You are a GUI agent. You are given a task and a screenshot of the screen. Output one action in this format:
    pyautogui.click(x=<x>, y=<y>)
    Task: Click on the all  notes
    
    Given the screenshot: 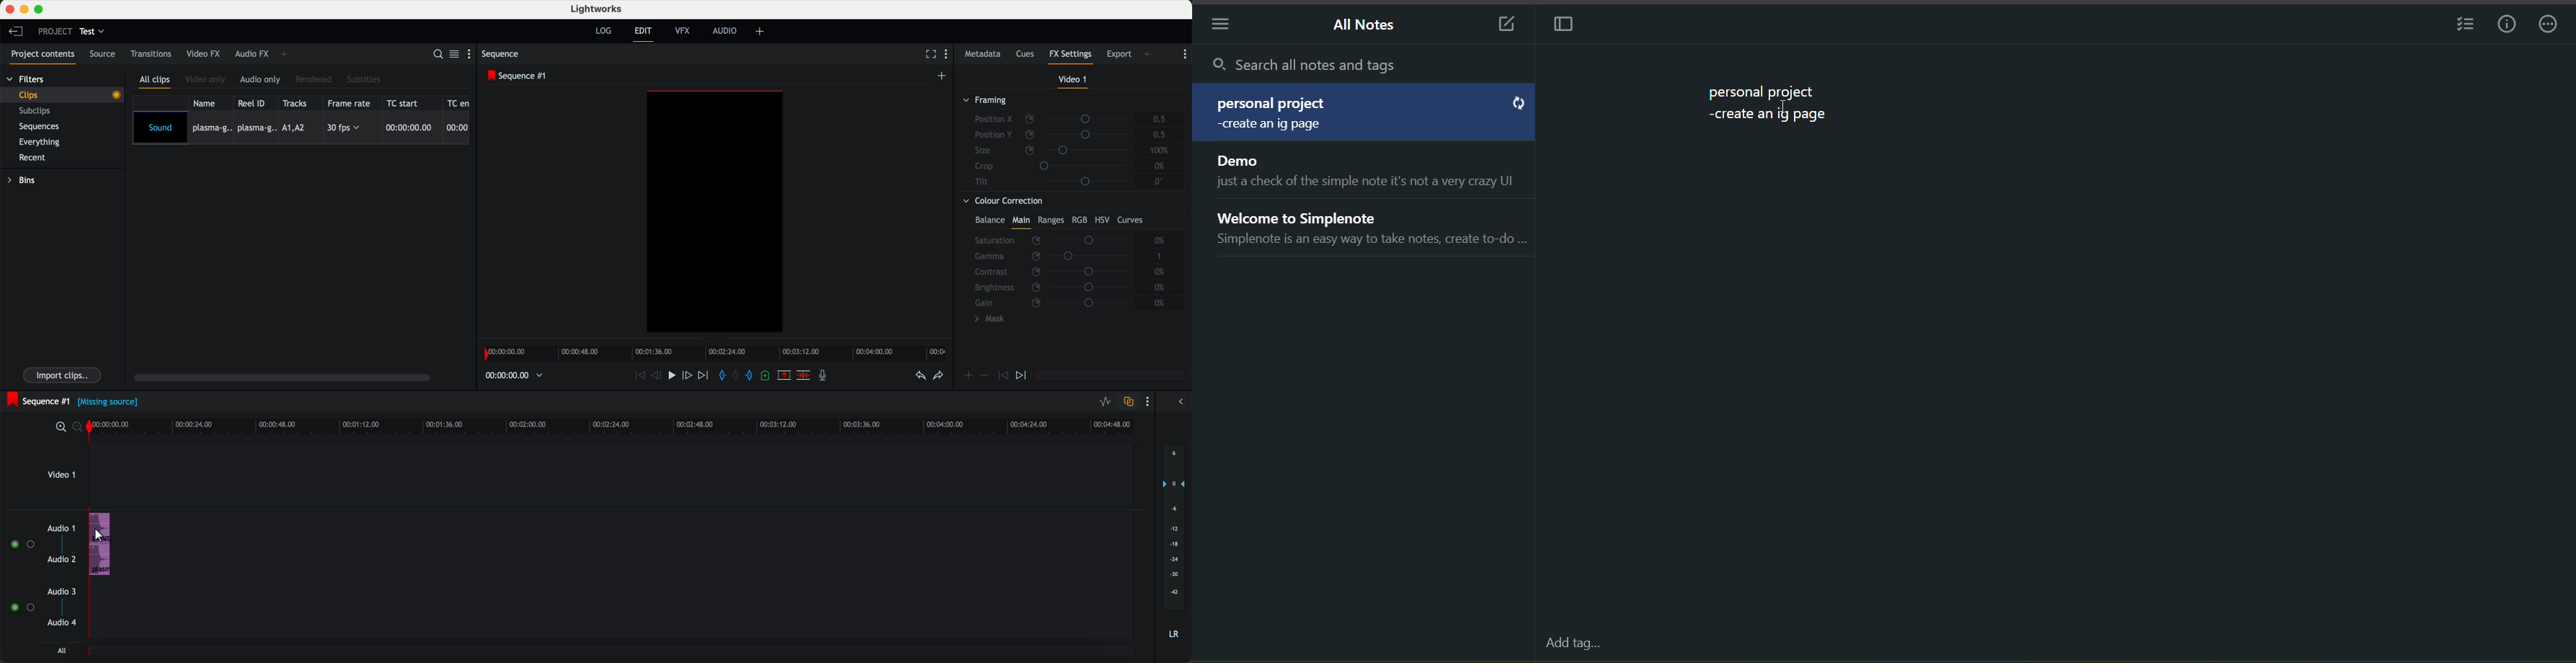 What is the action you would take?
    pyautogui.click(x=1367, y=25)
    